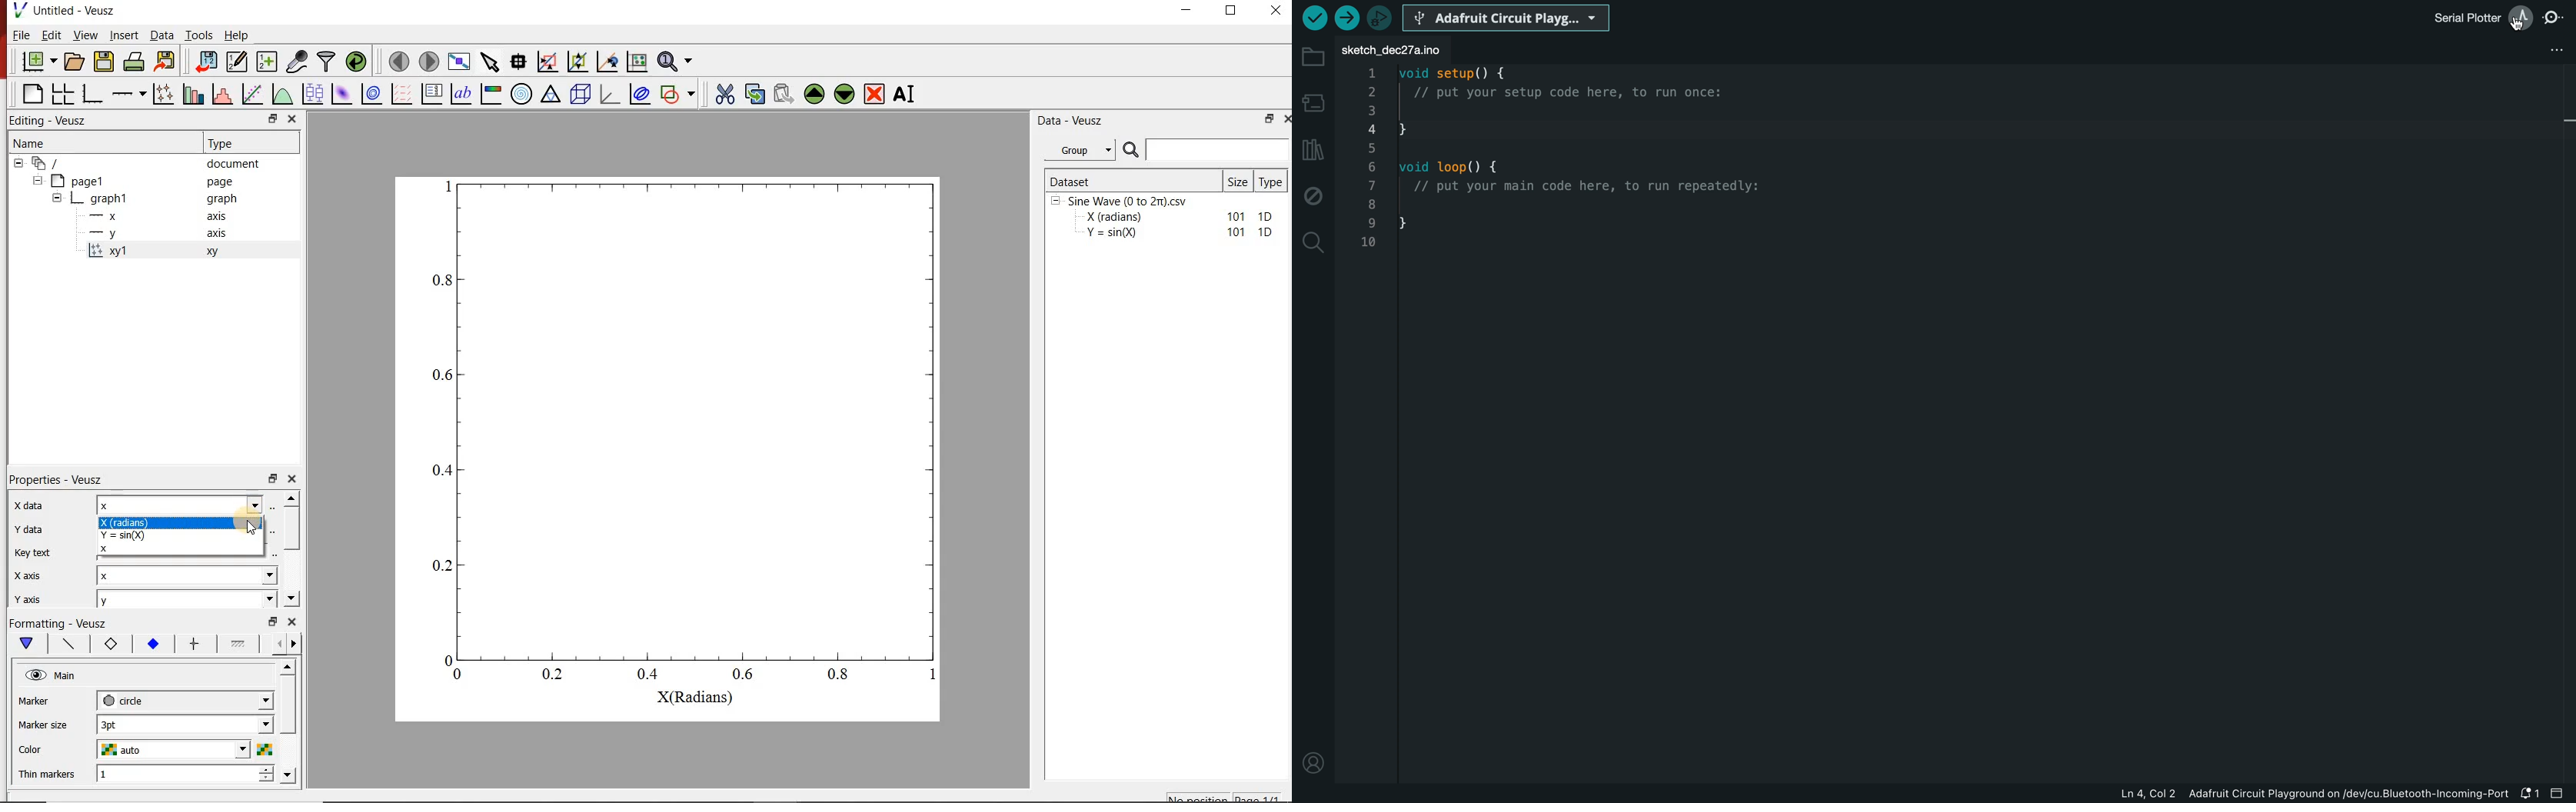 This screenshot has width=2576, height=812. I want to click on xy, so click(209, 252).